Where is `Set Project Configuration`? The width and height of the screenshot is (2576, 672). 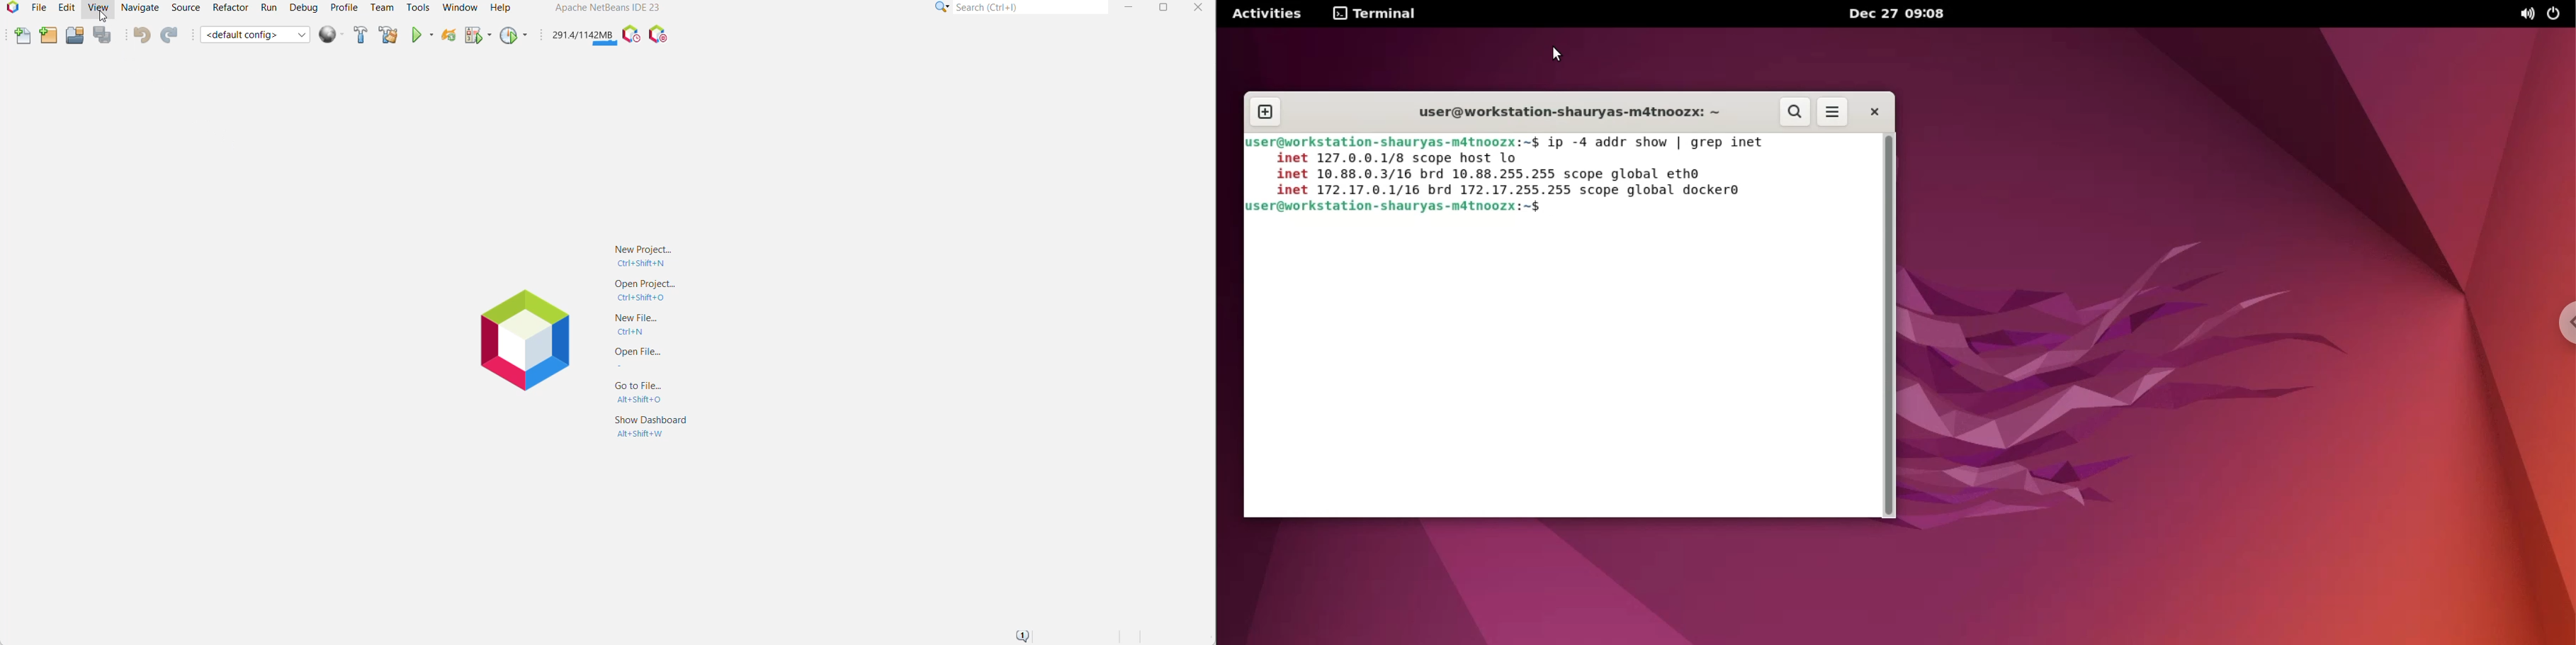
Set Project Configuration is located at coordinates (255, 35).